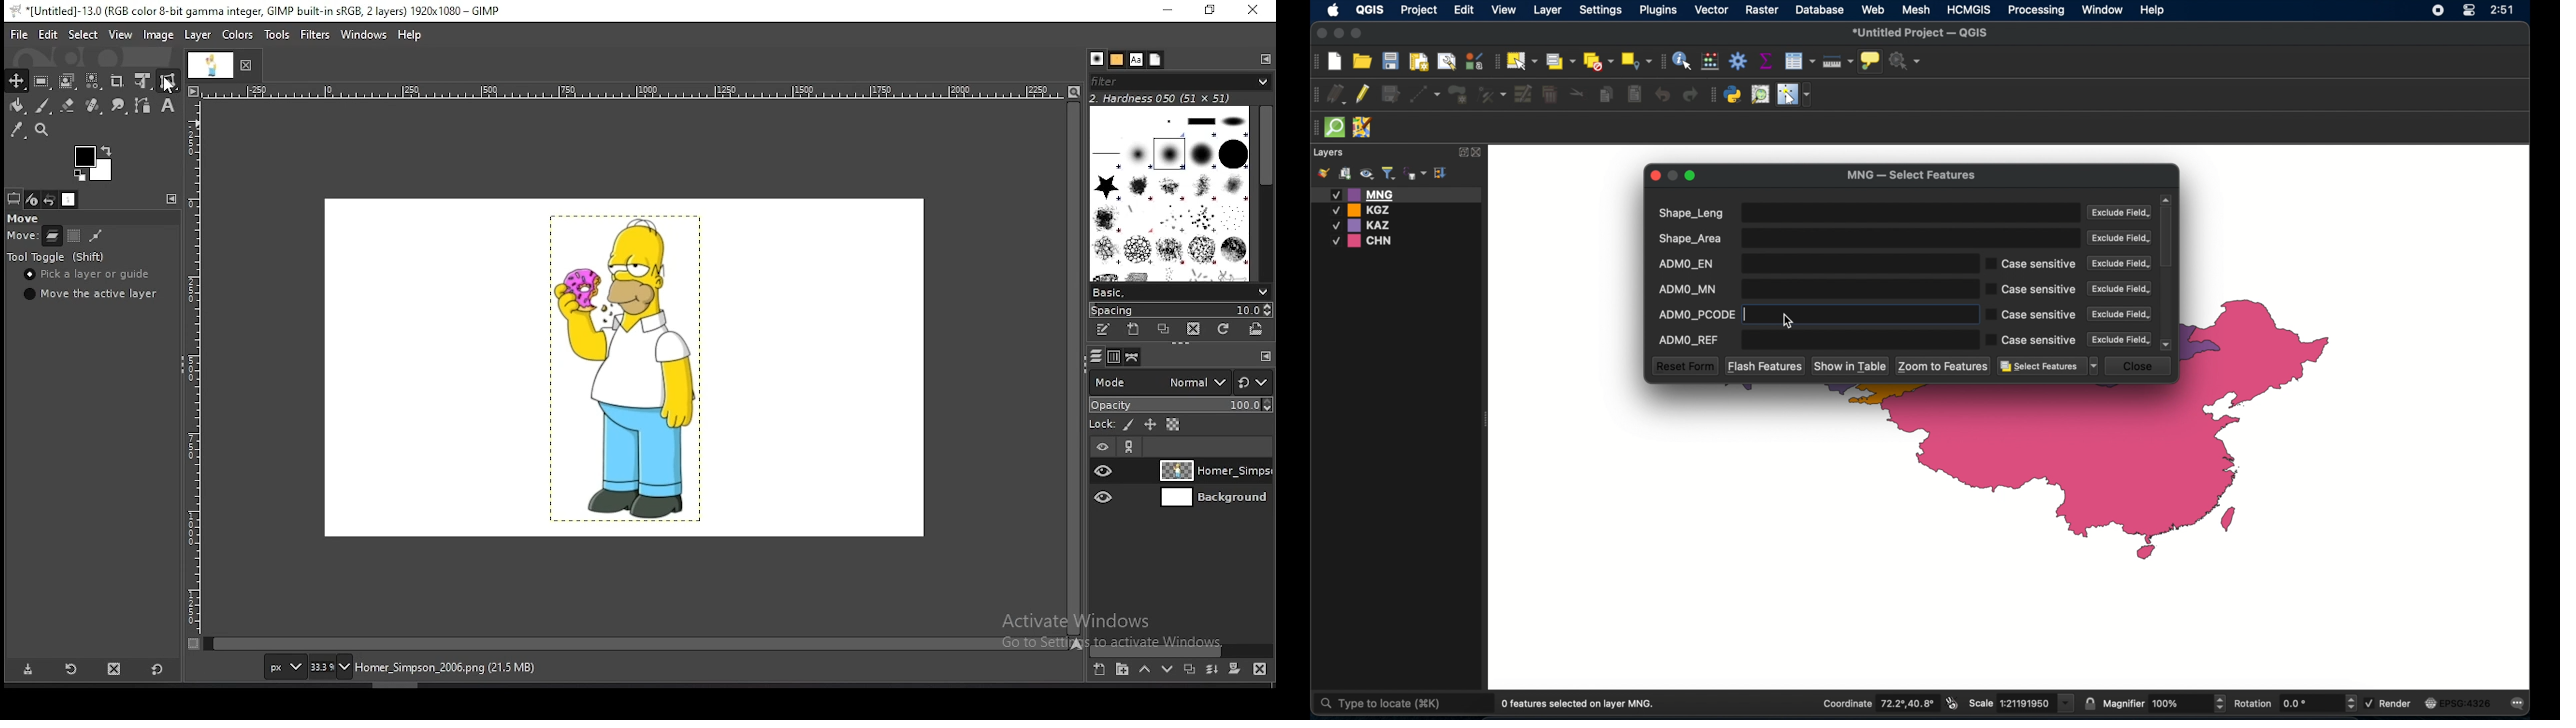 This screenshot has height=728, width=2576. I want to click on QGIS, so click(1369, 12).